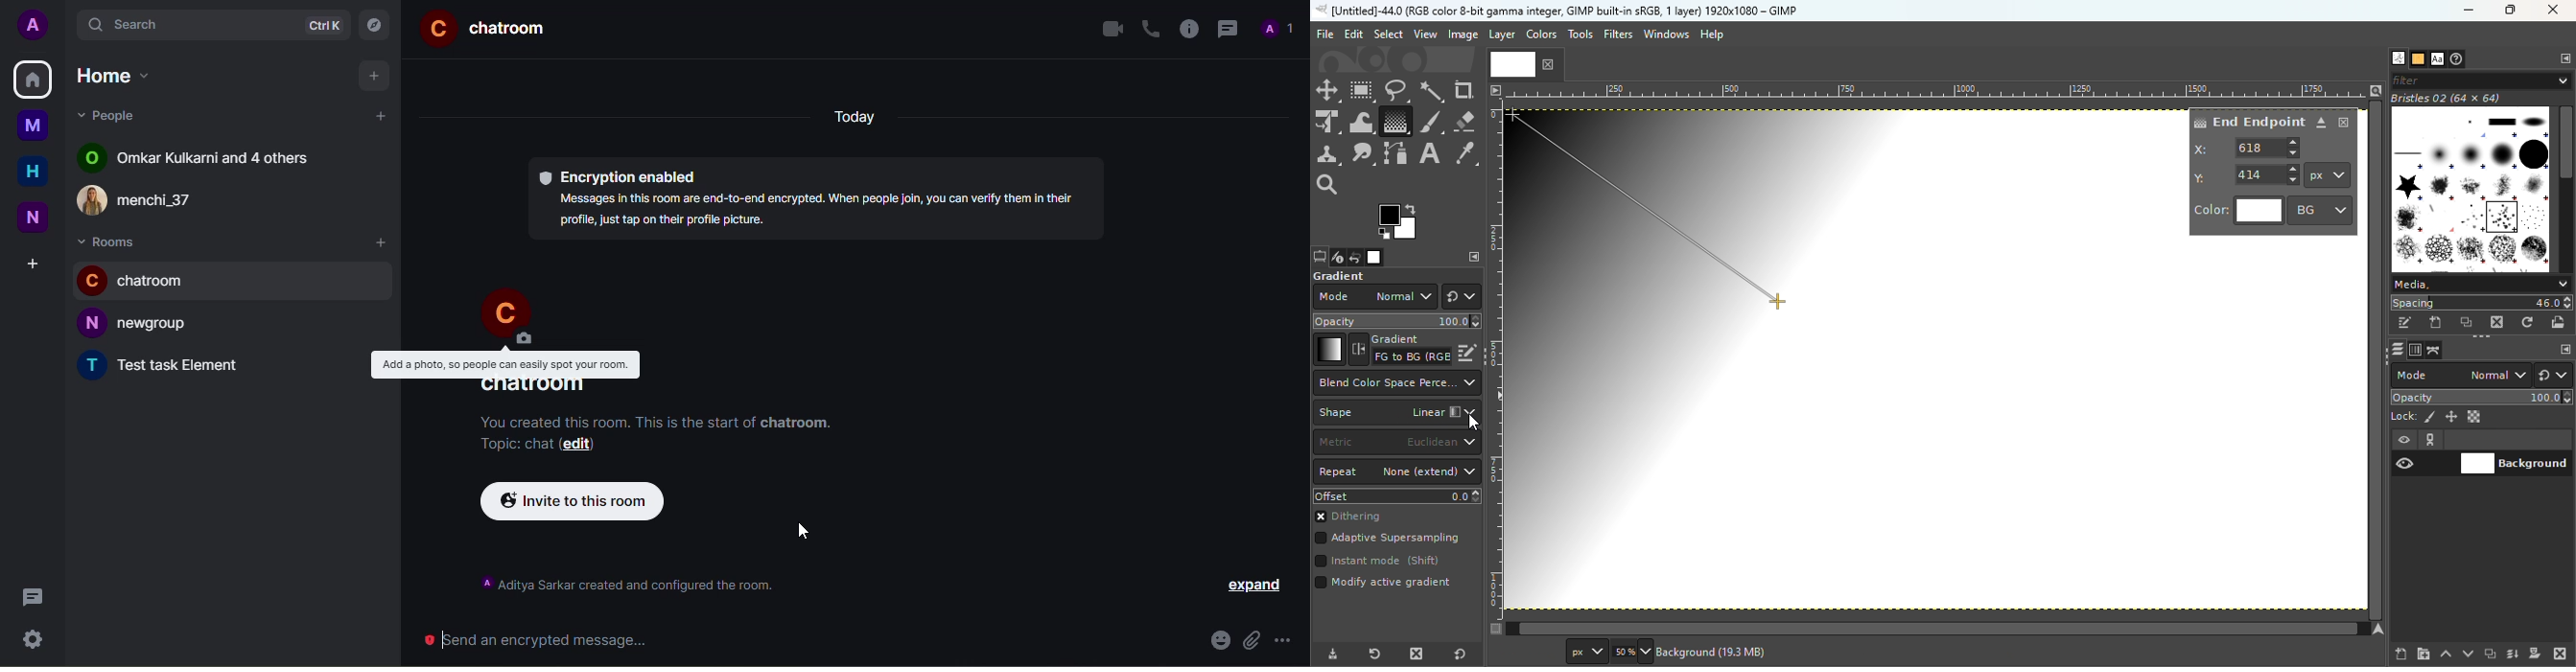 The width and height of the screenshot is (2576, 672). I want to click on Access the image menu, so click(1495, 88).